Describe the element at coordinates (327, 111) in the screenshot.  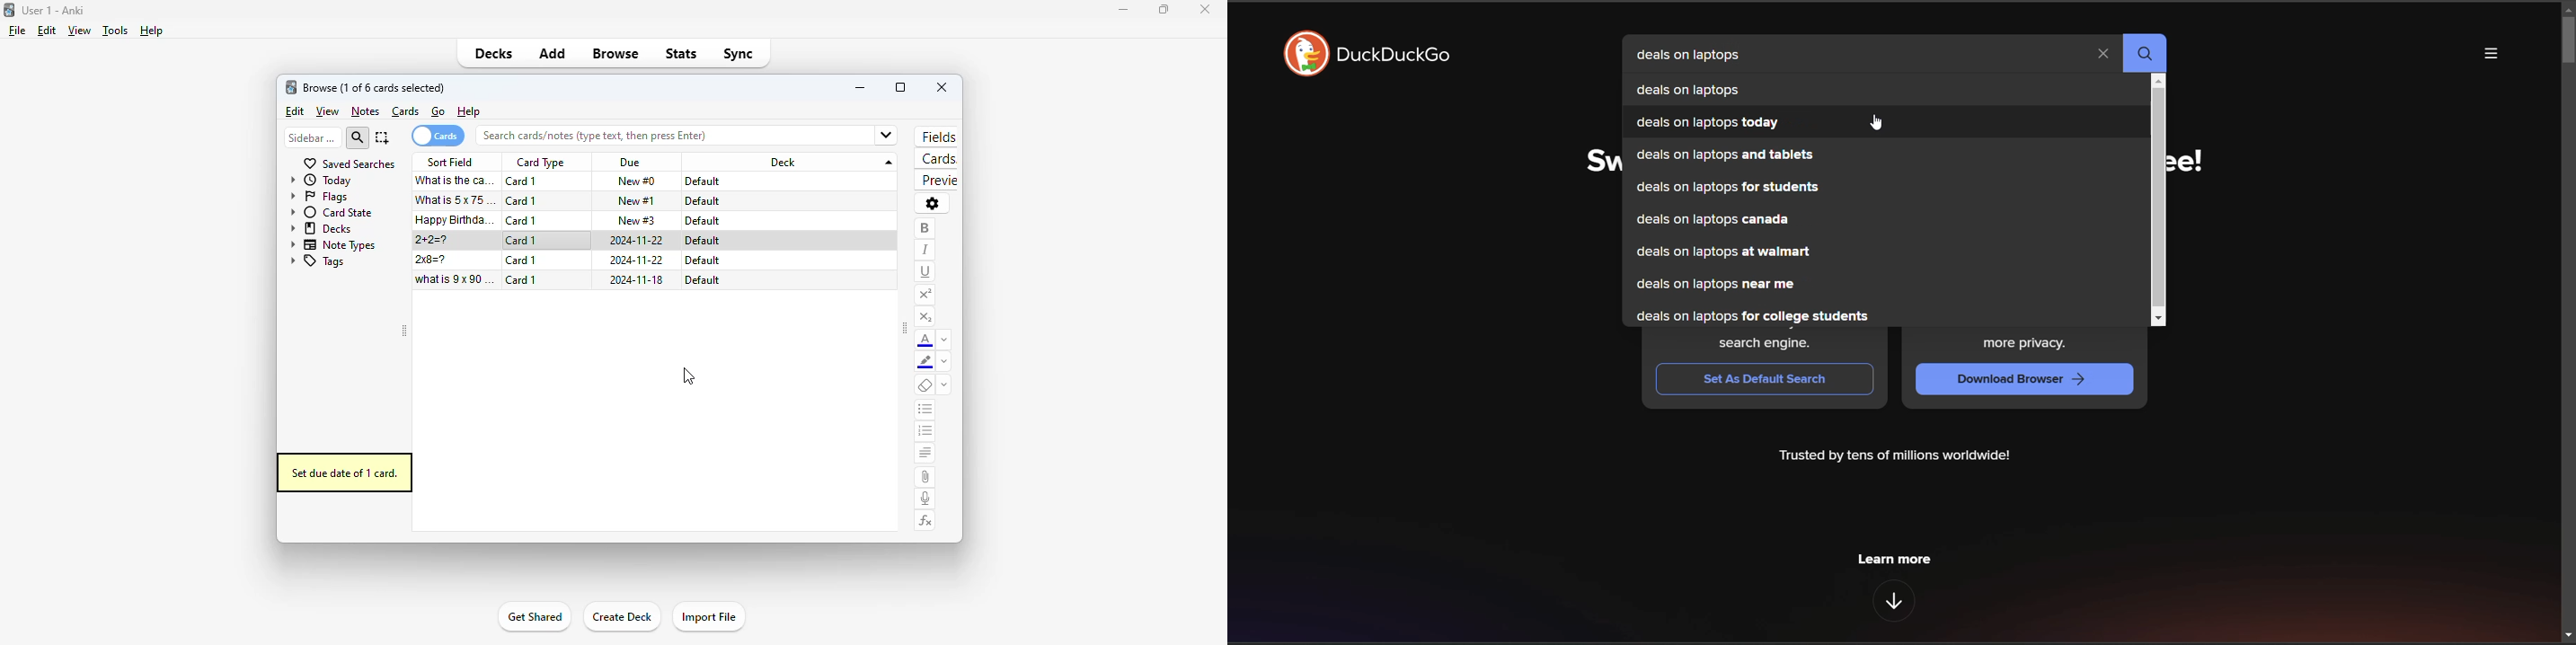
I see `view` at that location.